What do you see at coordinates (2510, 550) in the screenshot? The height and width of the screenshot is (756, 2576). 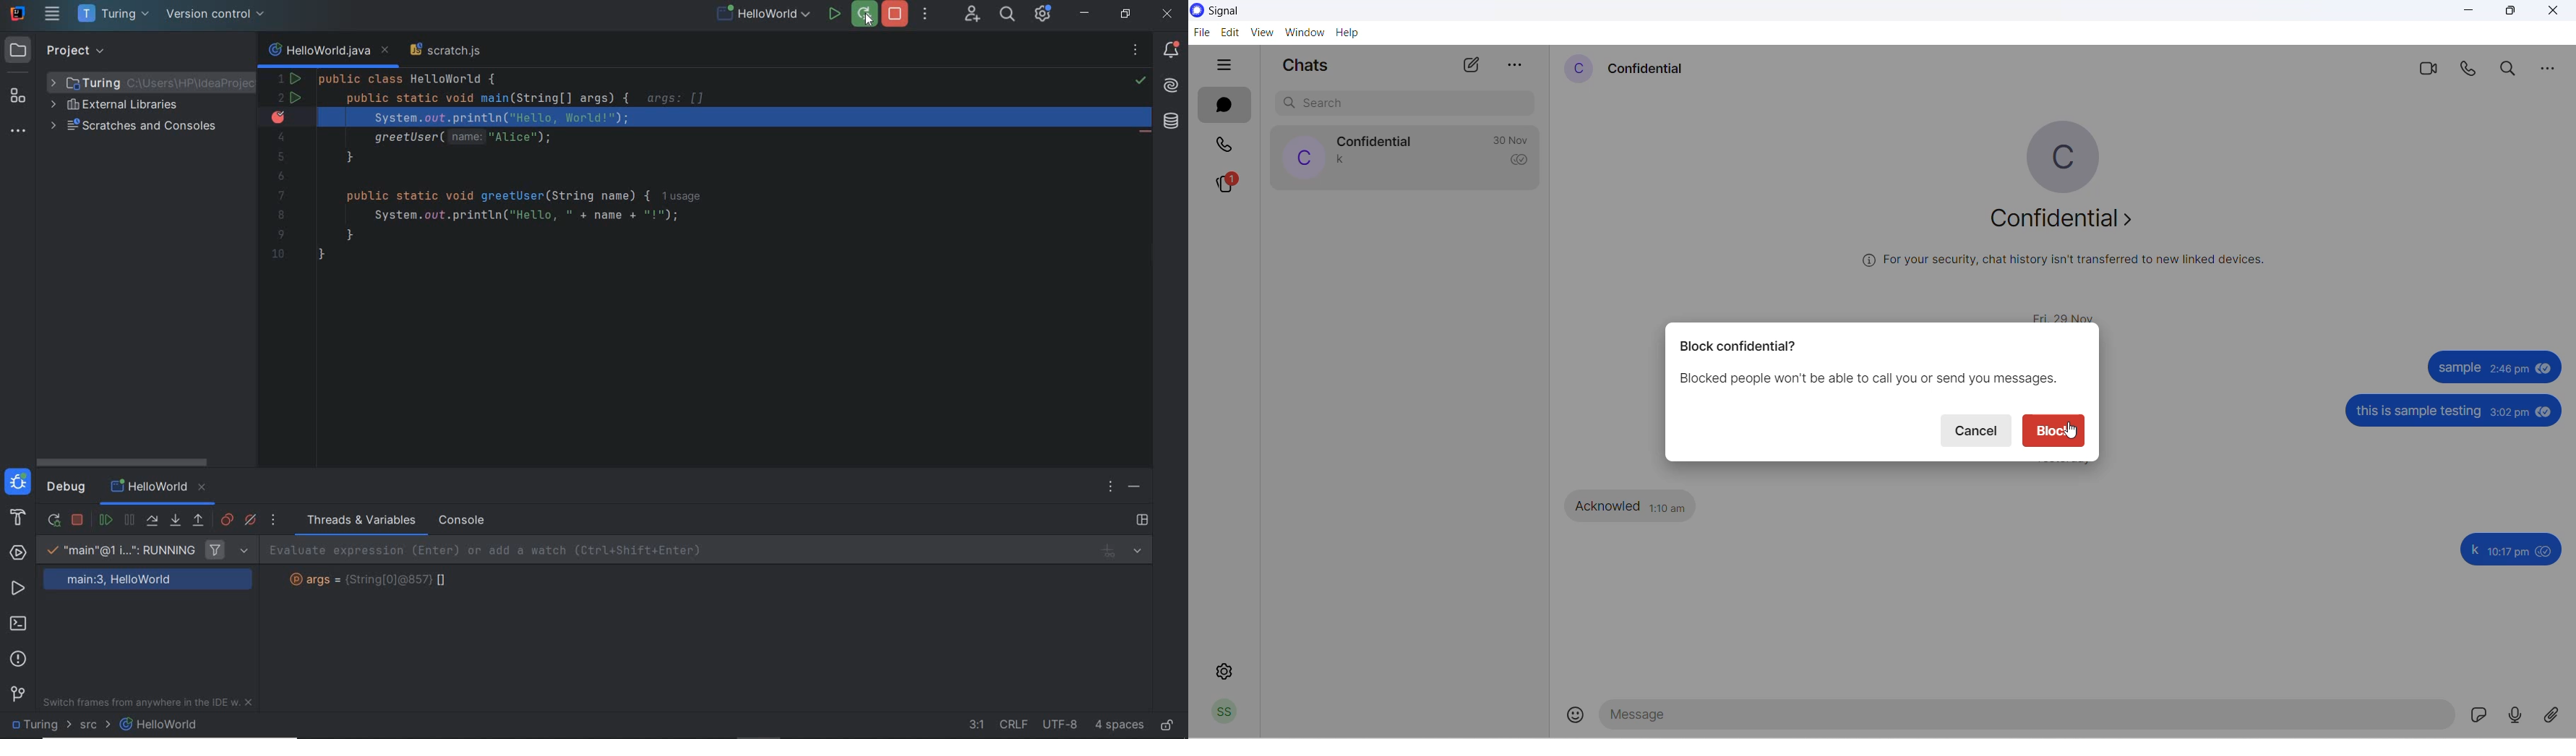 I see `10:17 pm` at bounding box center [2510, 550].